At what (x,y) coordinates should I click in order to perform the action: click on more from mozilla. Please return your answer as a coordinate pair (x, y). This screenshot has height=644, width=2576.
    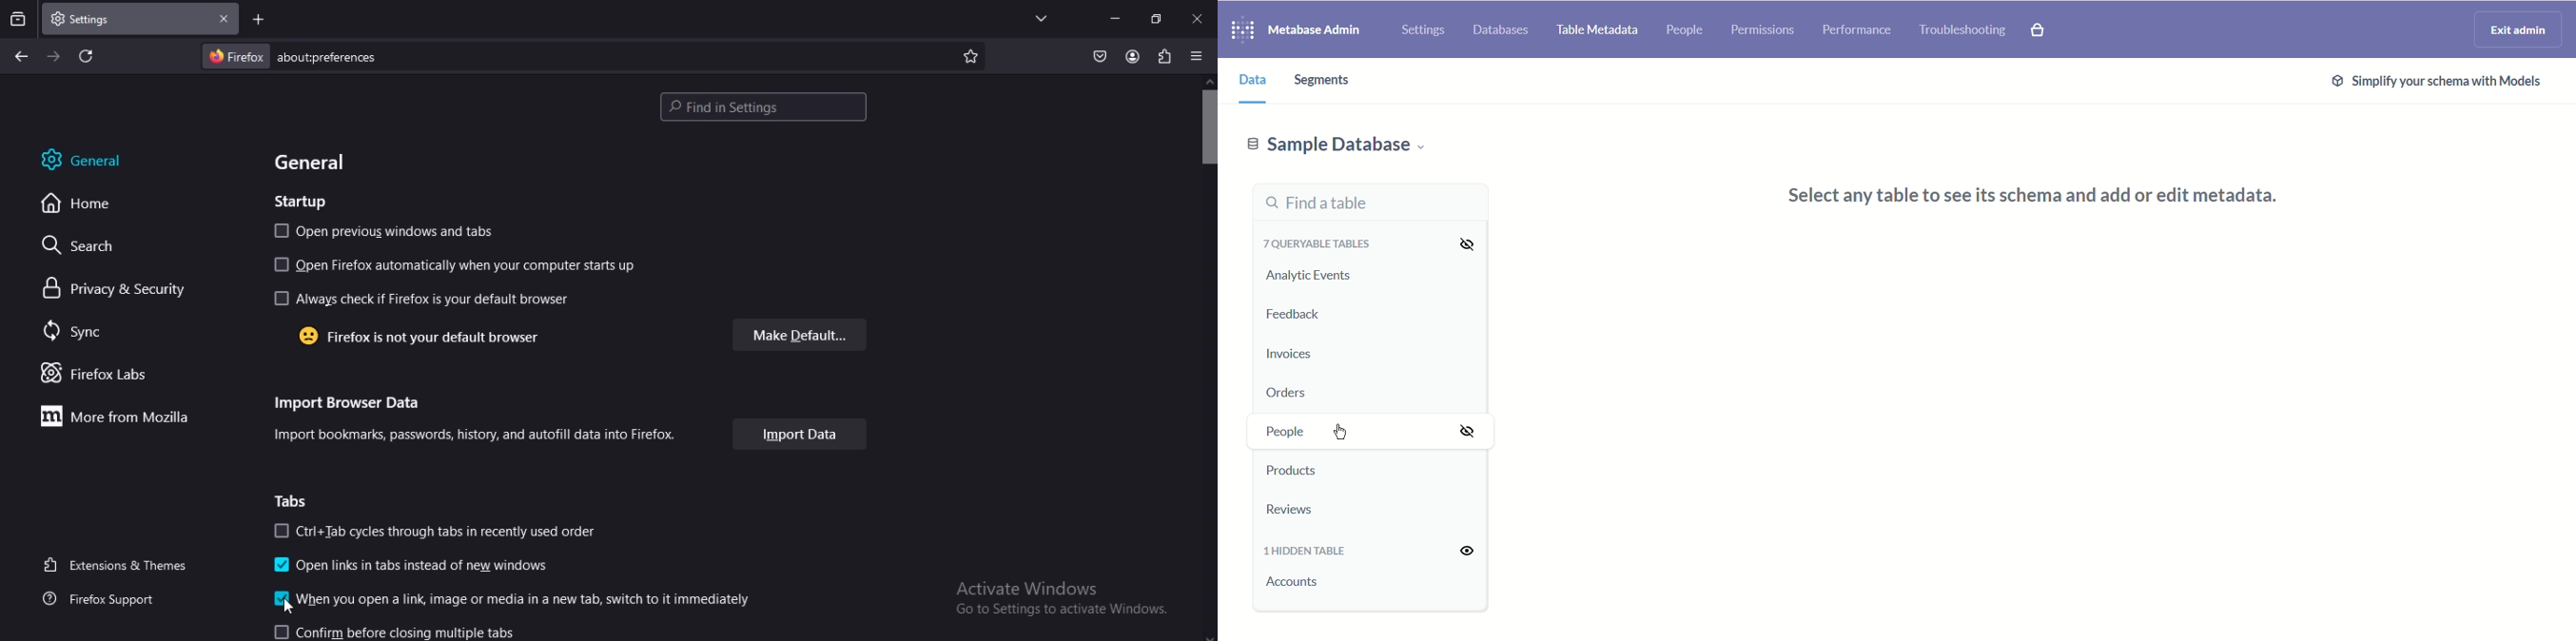
    Looking at the image, I should click on (122, 417).